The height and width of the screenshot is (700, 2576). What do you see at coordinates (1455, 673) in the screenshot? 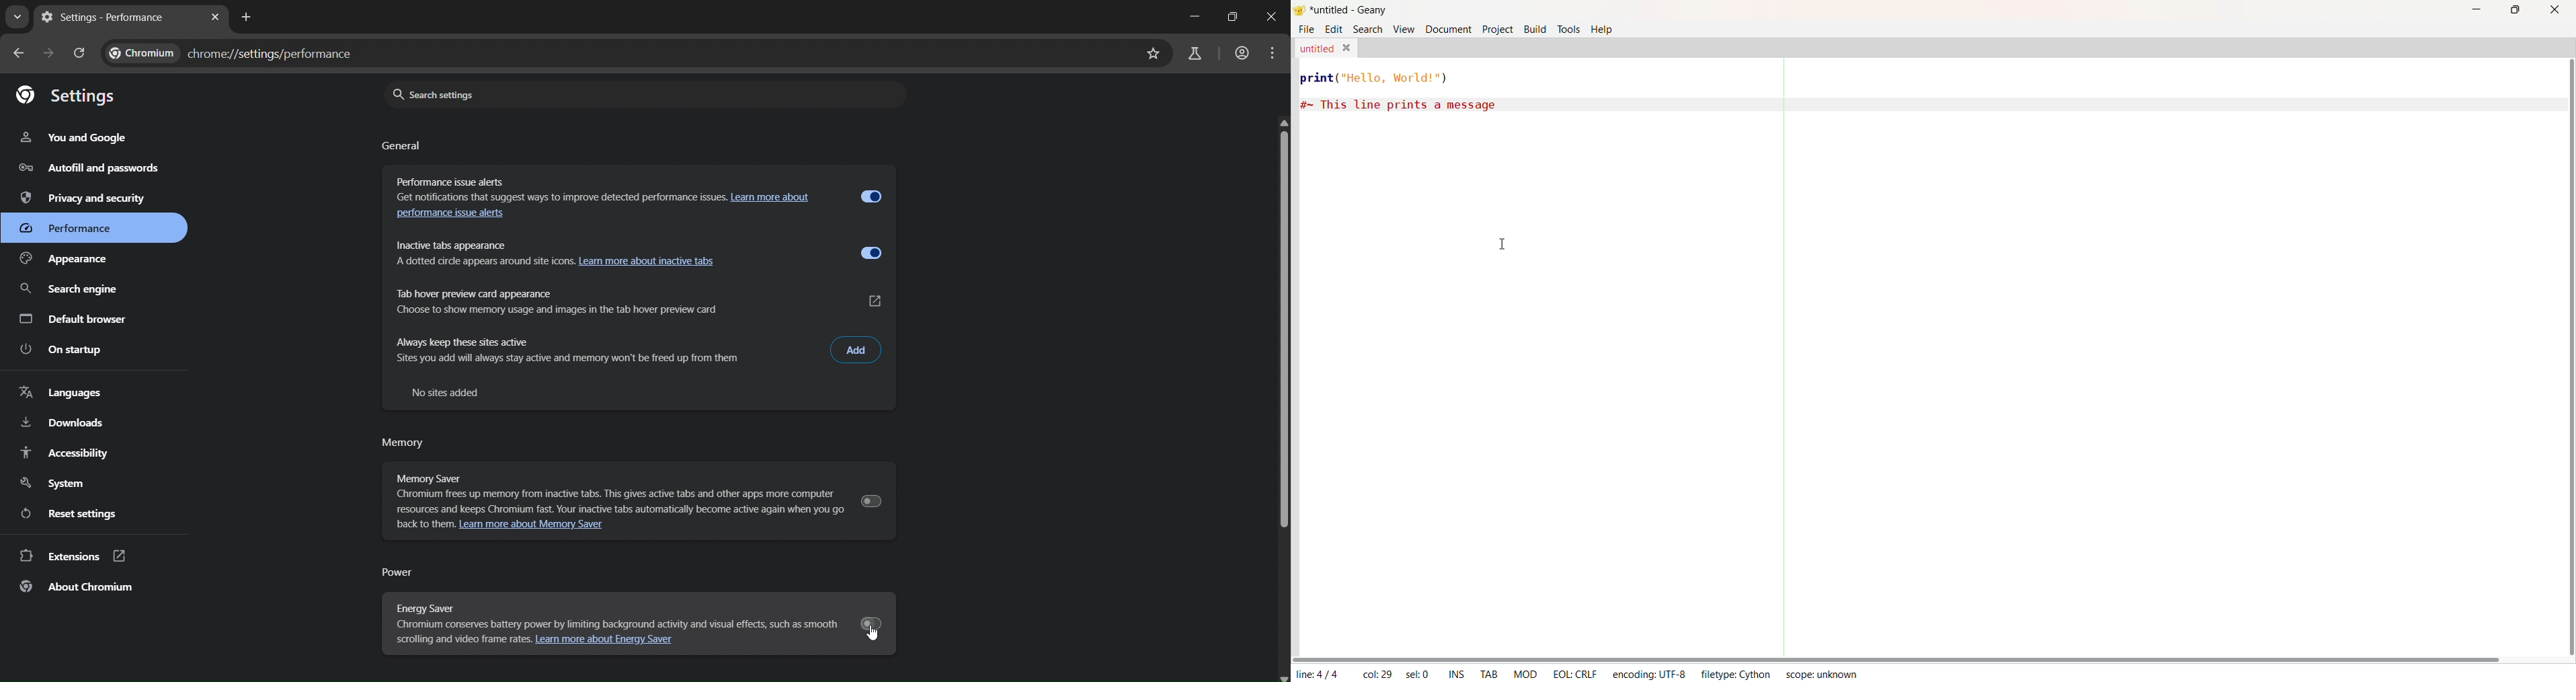
I see `ins` at bounding box center [1455, 673].